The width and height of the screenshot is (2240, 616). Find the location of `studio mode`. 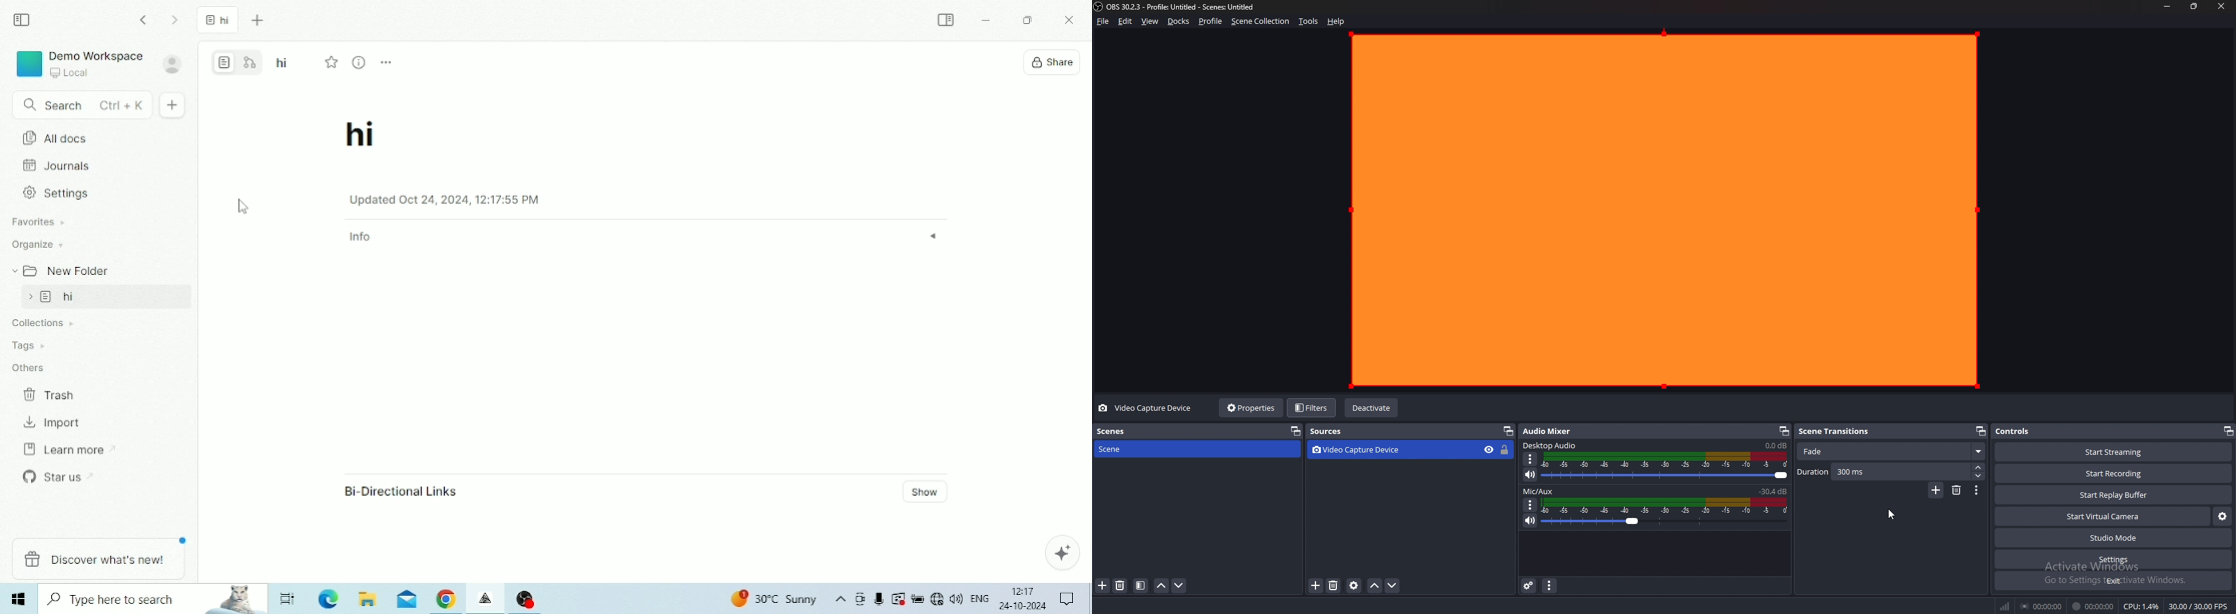

studio mode is located at coordinates (2113, 538).